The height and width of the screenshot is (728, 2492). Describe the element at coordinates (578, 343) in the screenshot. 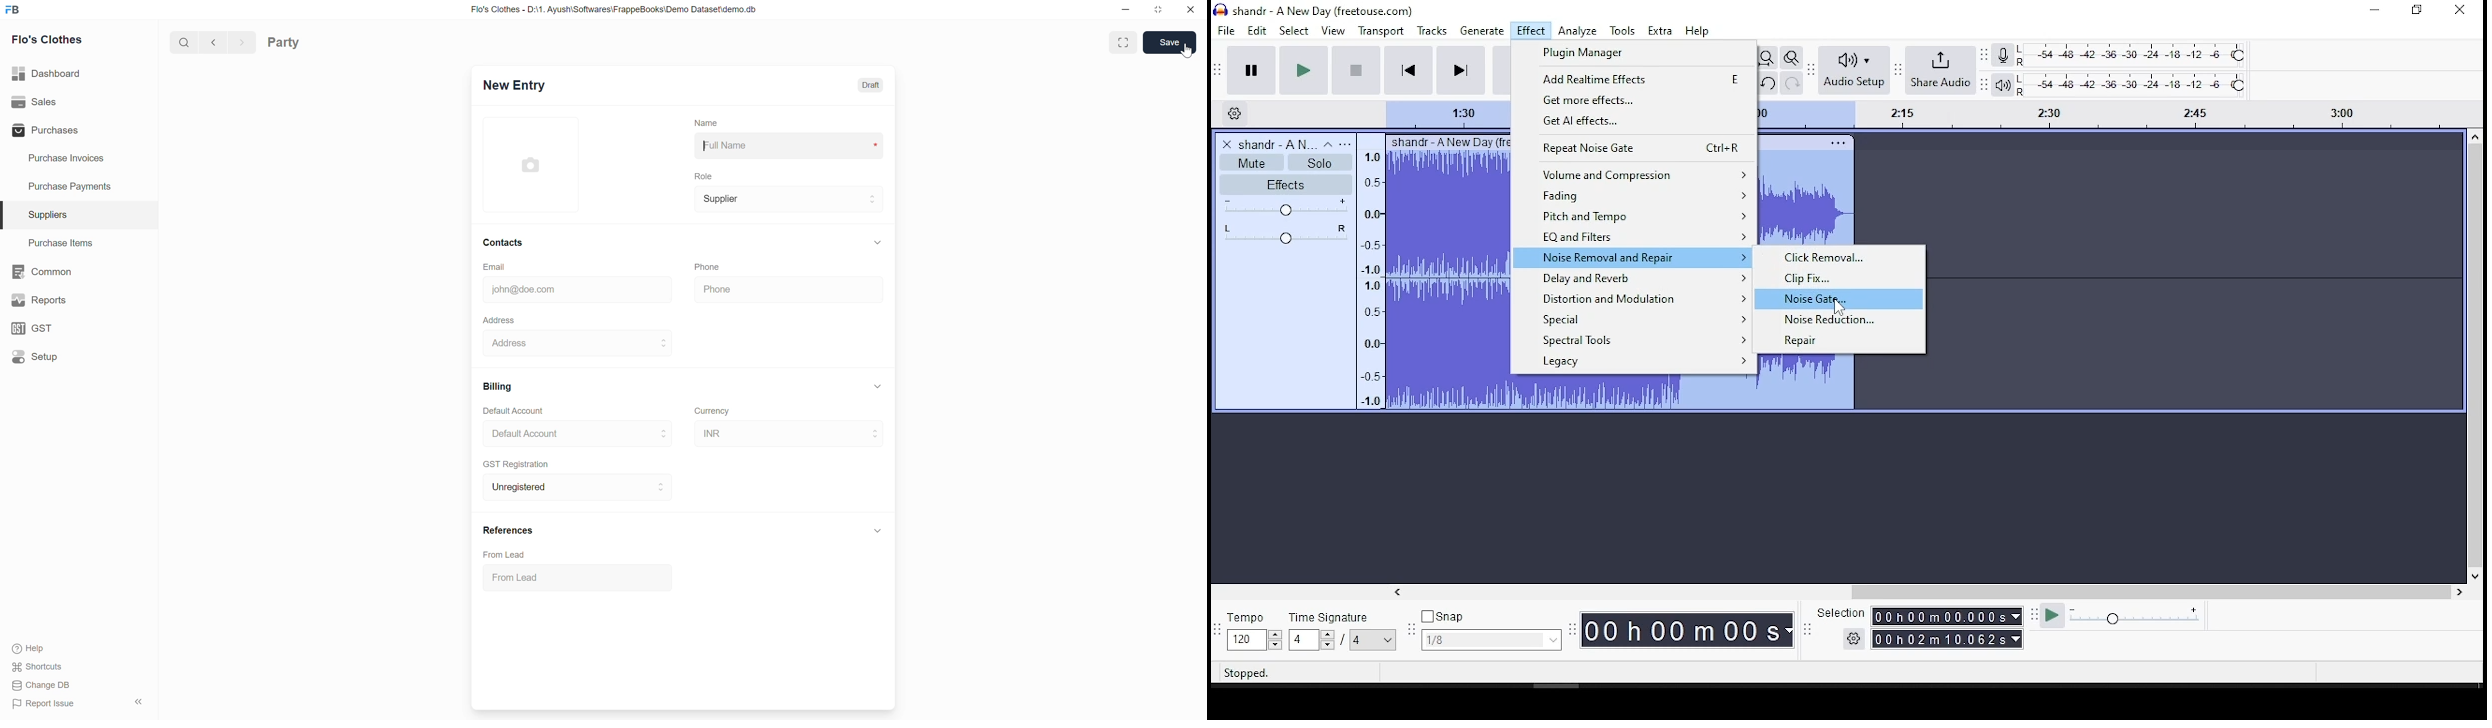

I see `Address` at that location.